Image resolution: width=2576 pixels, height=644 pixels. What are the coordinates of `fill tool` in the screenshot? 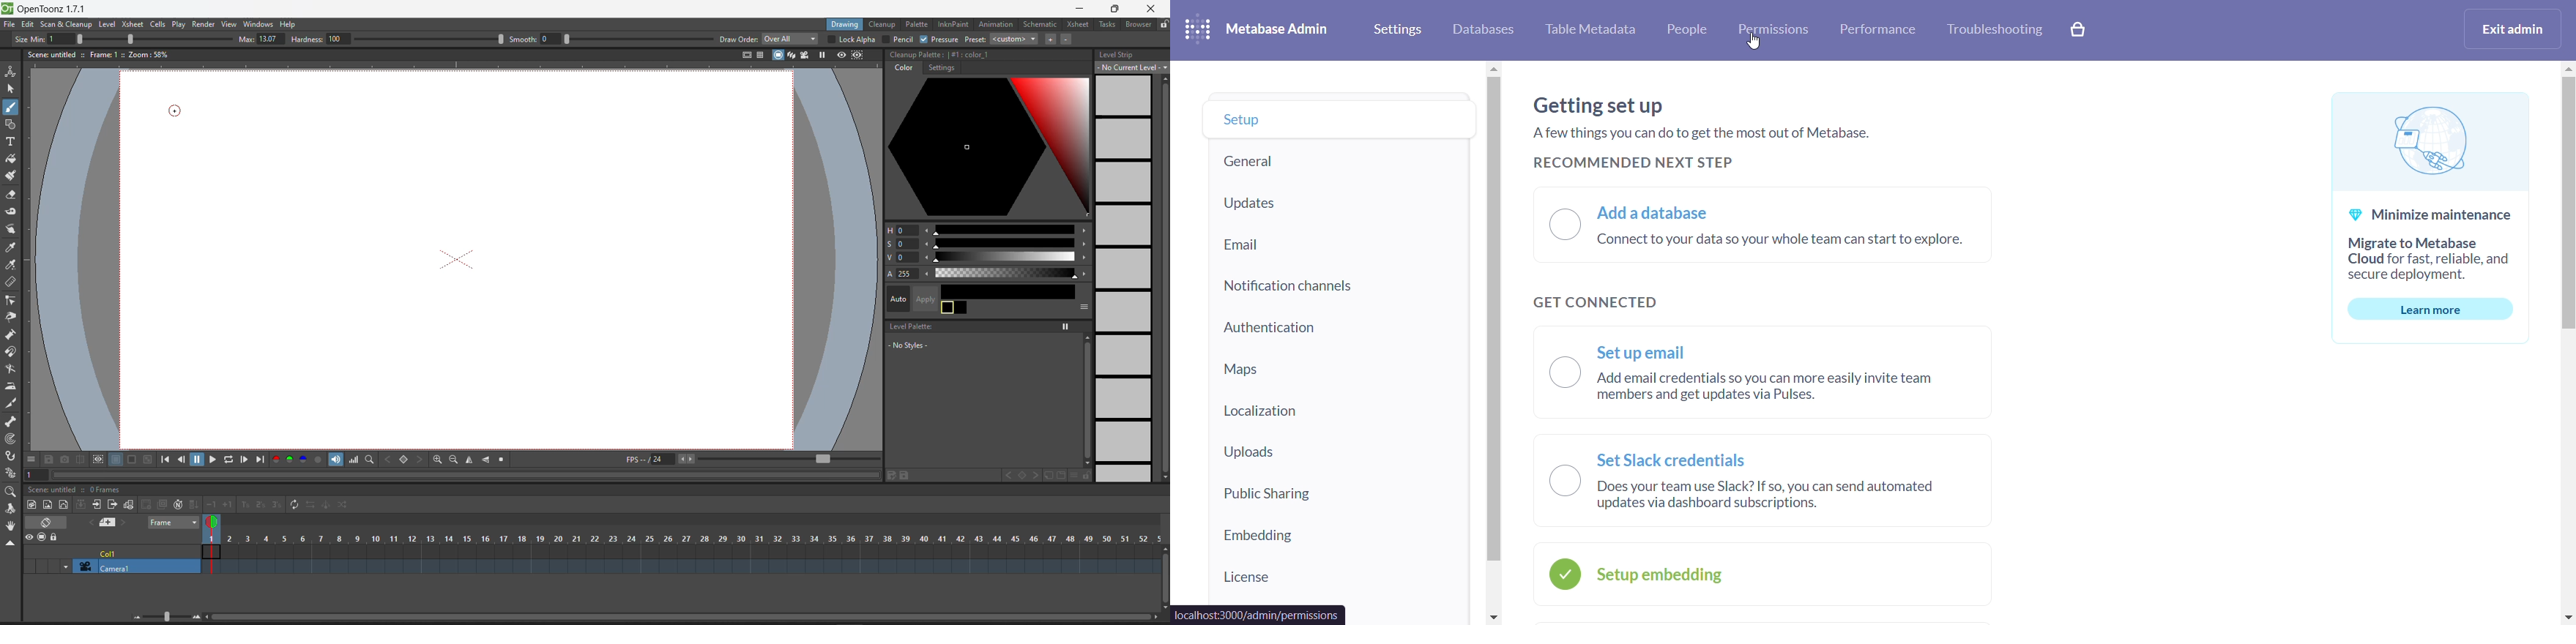 It's located at (11, 158).